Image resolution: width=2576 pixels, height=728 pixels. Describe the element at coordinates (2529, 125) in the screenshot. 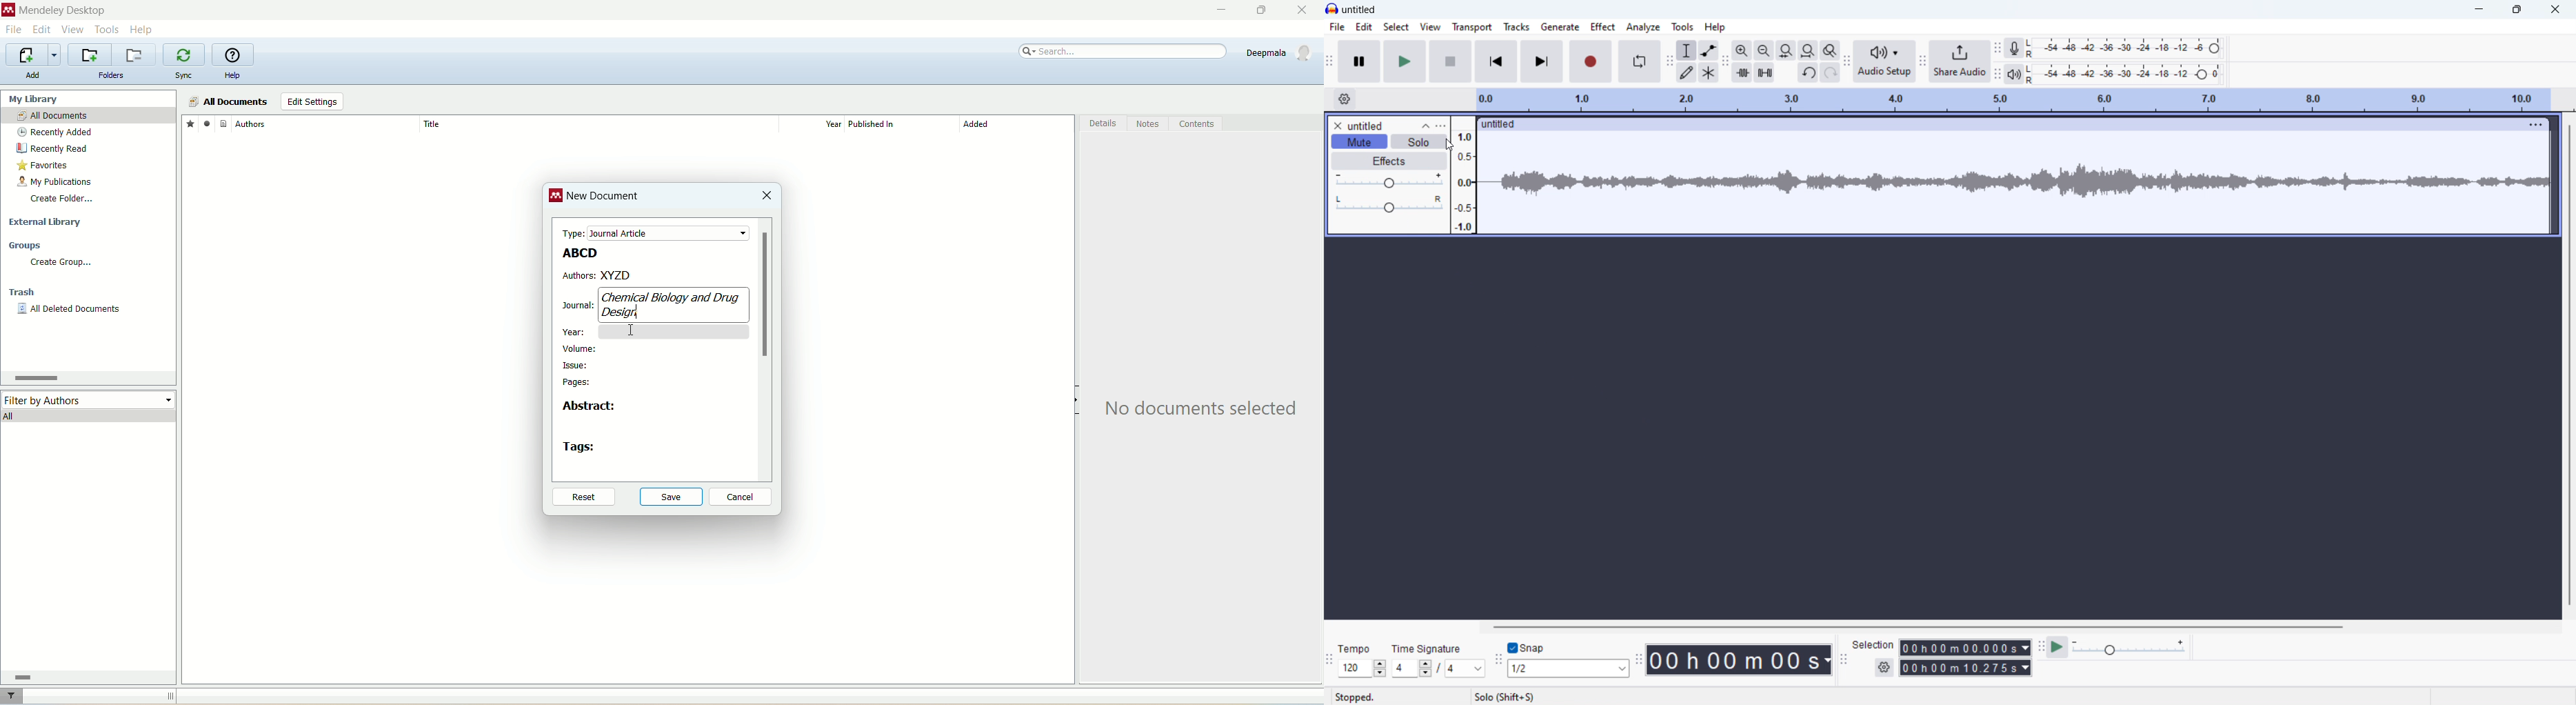

I see `track options` at that location.